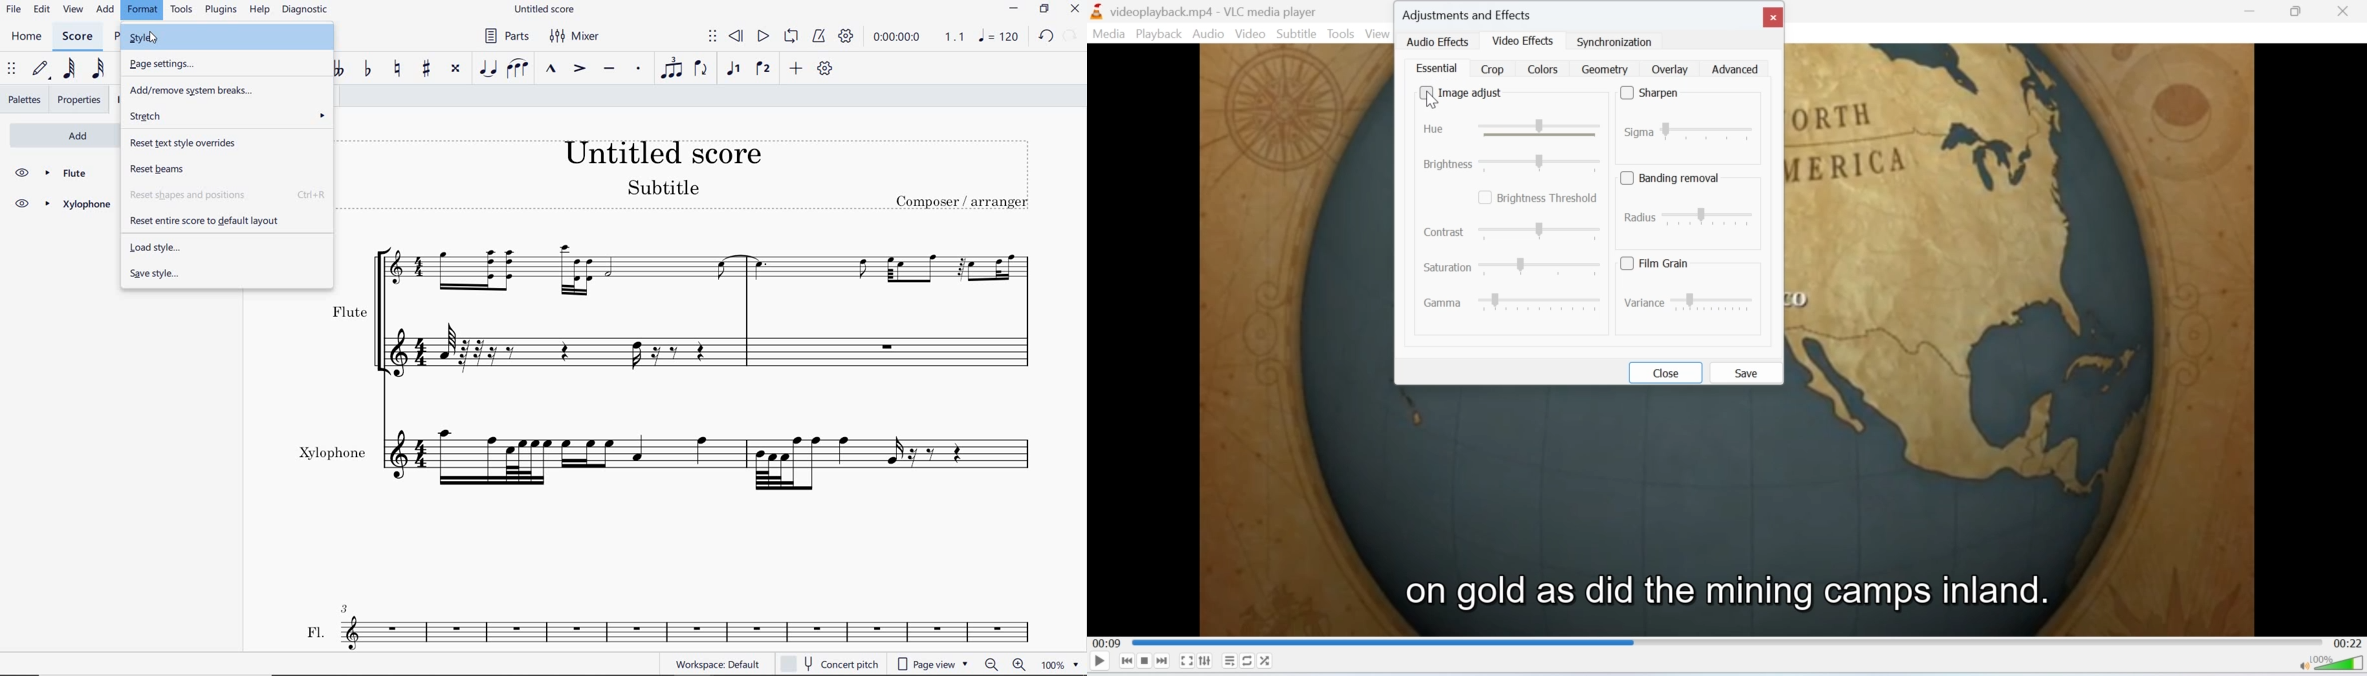 The height and width of the screenshot is (700, 2380). I want to click on film grain, so click(1661, 263).